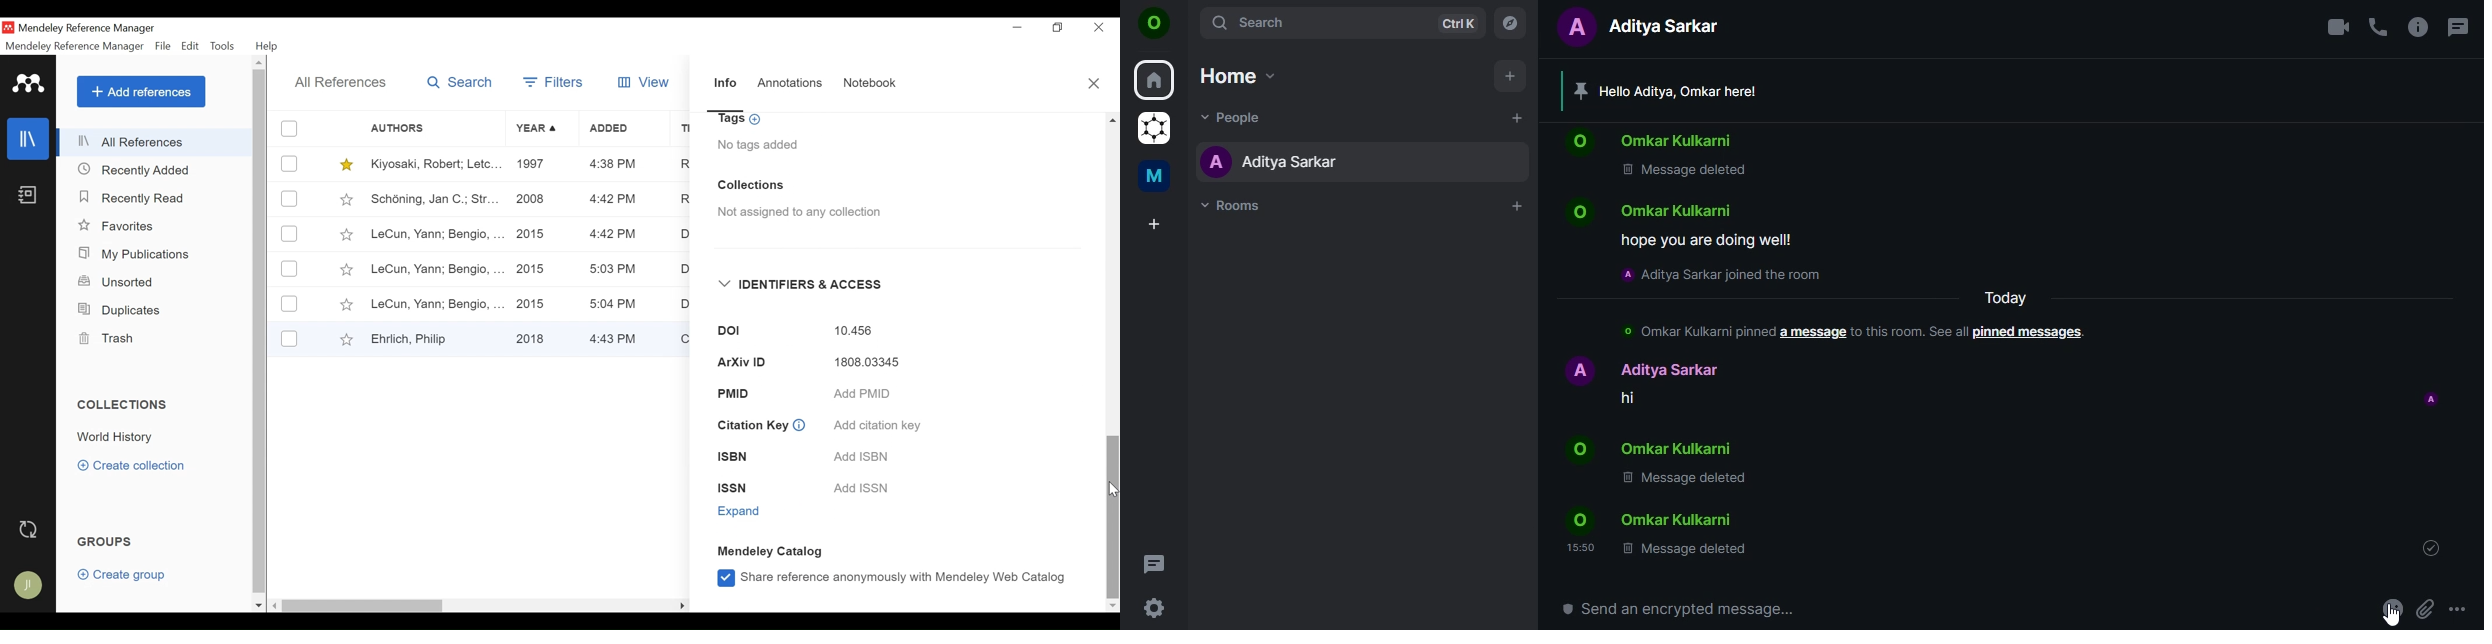 The image size is (2492, 644). Describe the element at coordinates (533, 166) in the screenshot. I see `1997` at that location.